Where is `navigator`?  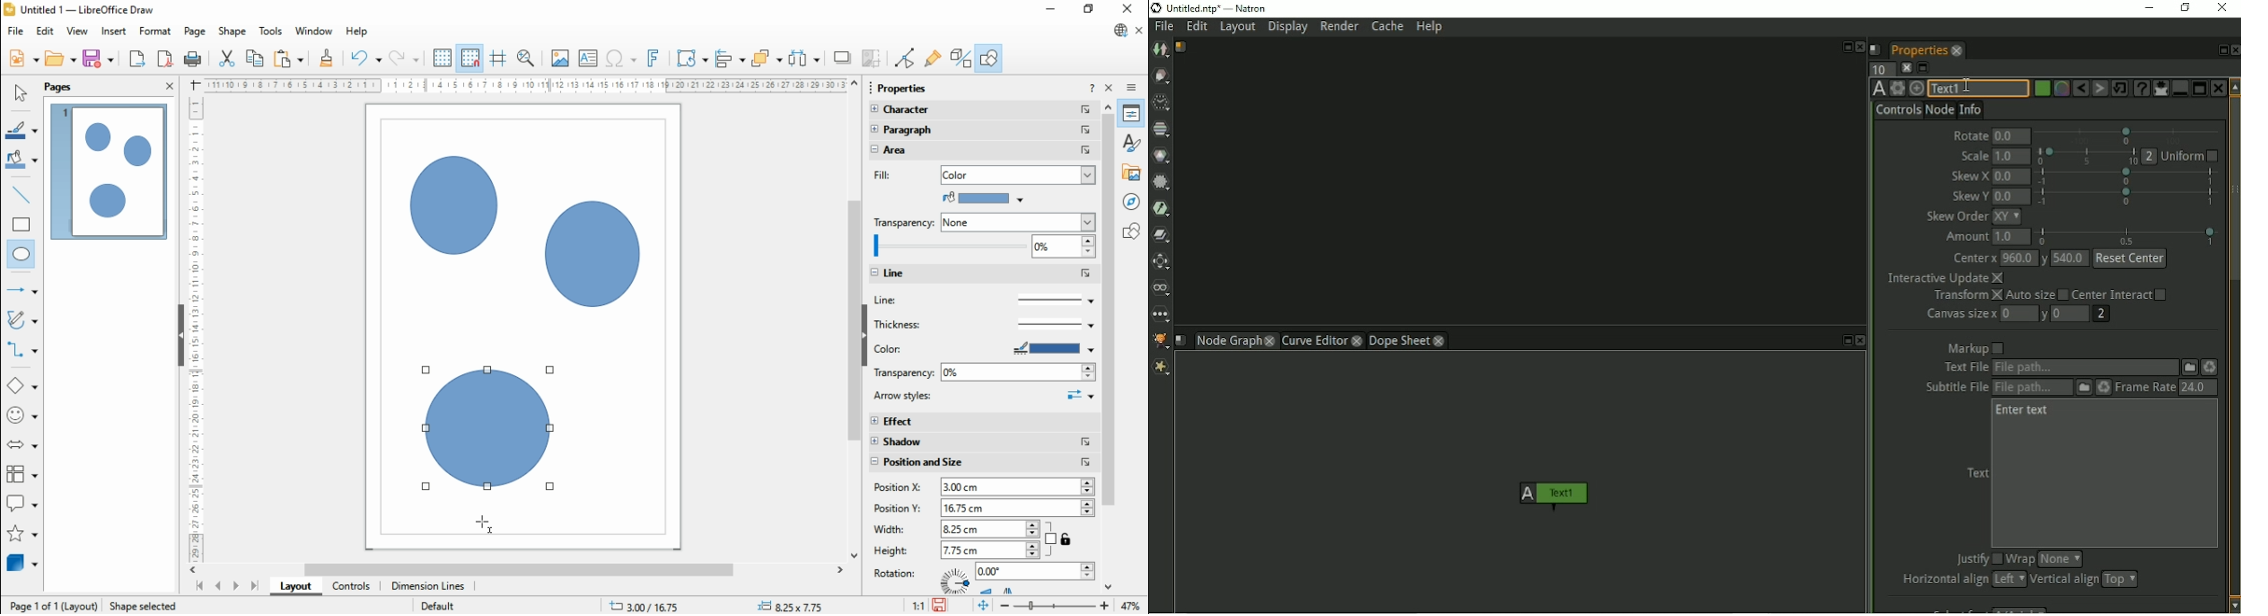
navigator is located at coordinates (1135, 201).